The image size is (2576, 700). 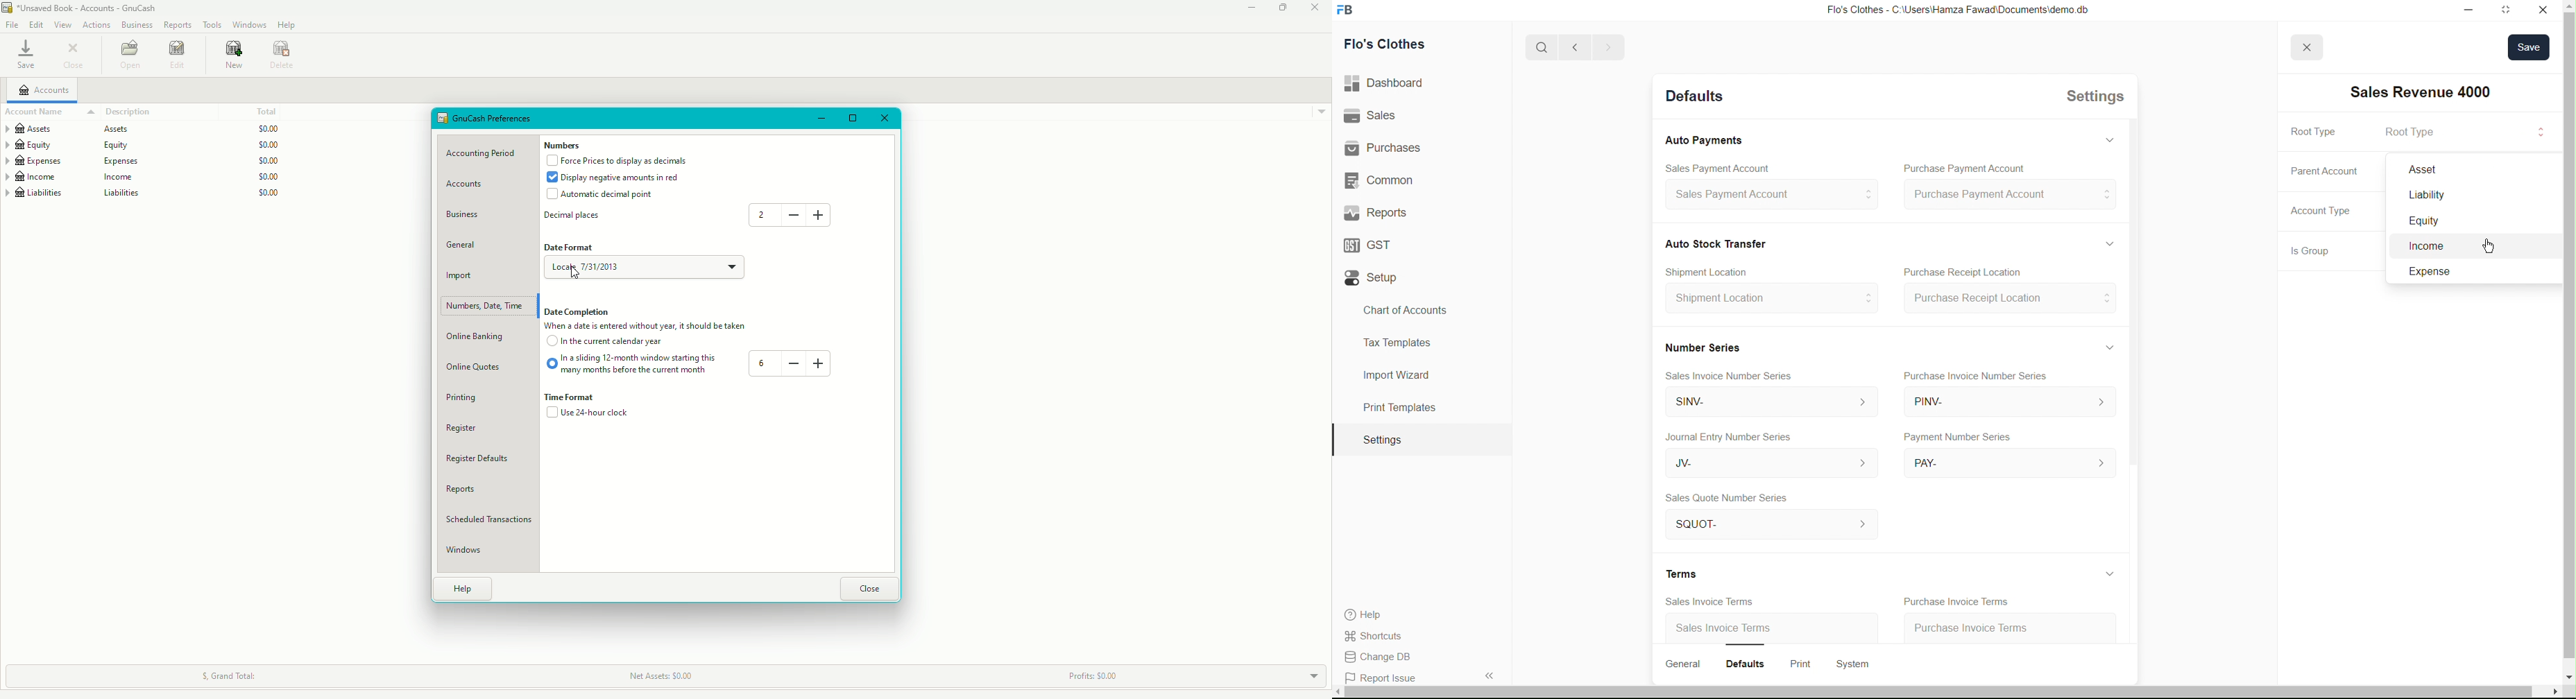 I want to click on Sales, so click(x=1373, y=116).